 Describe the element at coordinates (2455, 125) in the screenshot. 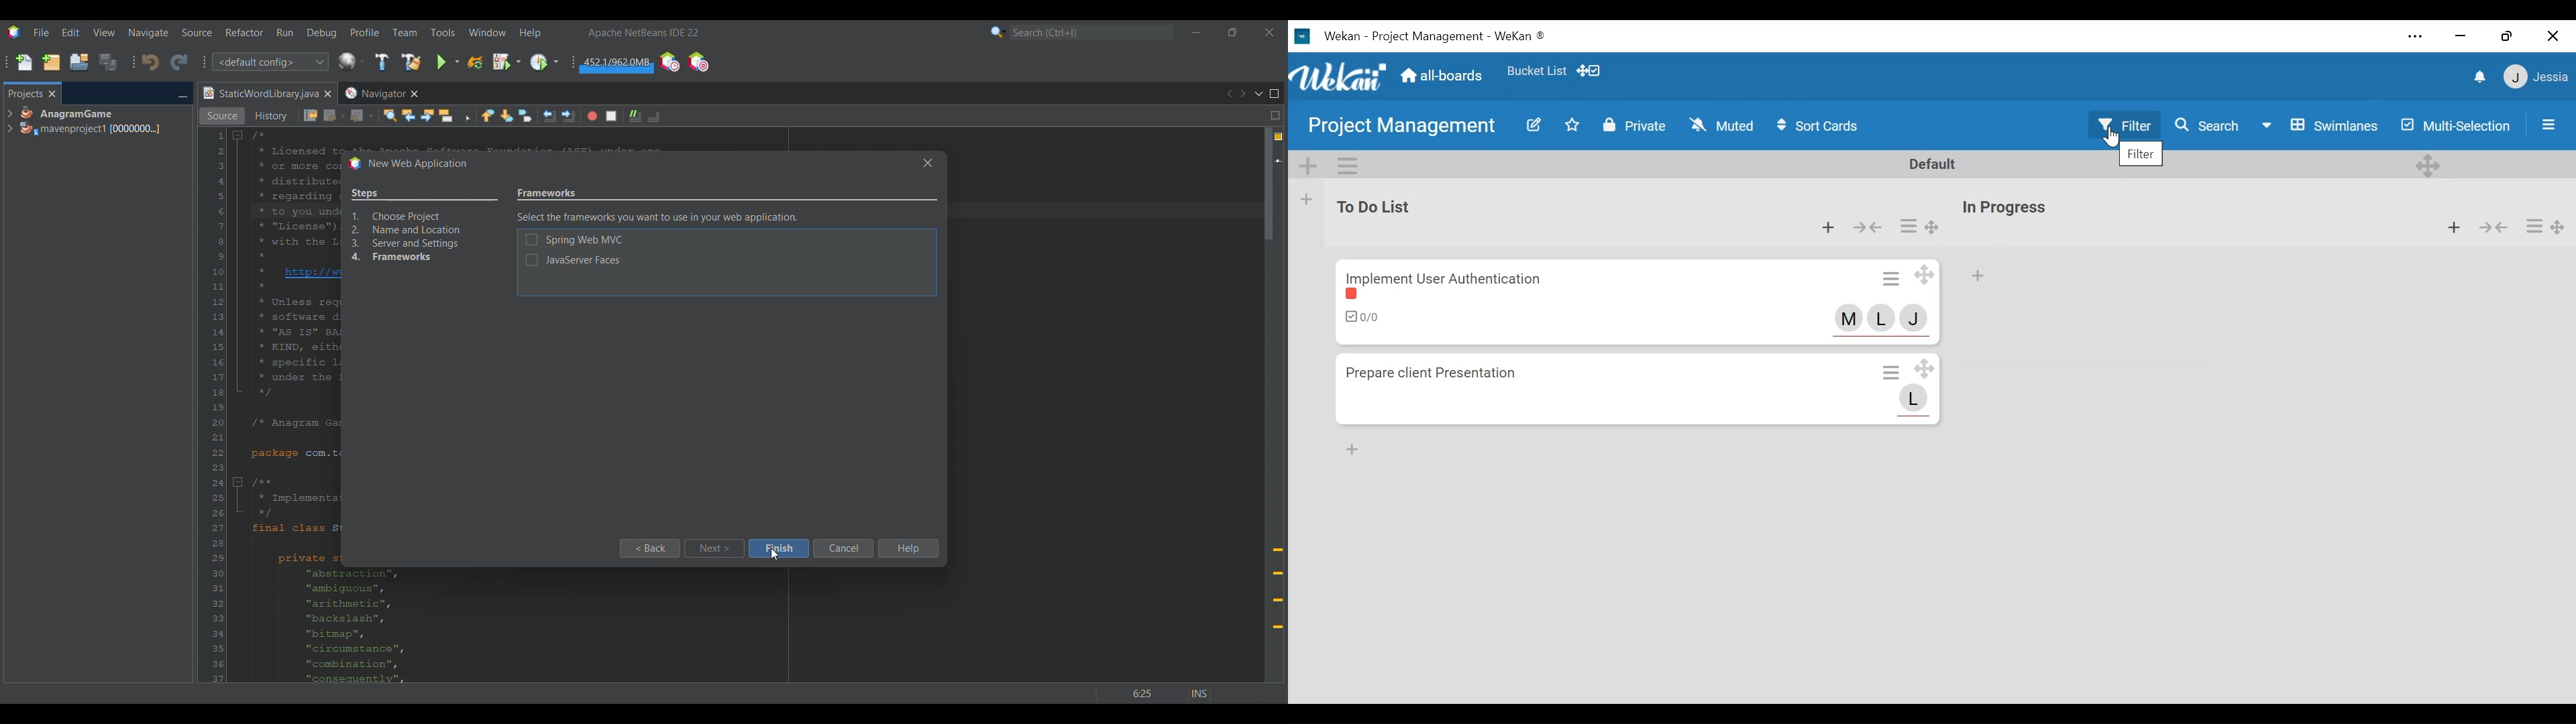

I see `Multi-Selection` at that location.